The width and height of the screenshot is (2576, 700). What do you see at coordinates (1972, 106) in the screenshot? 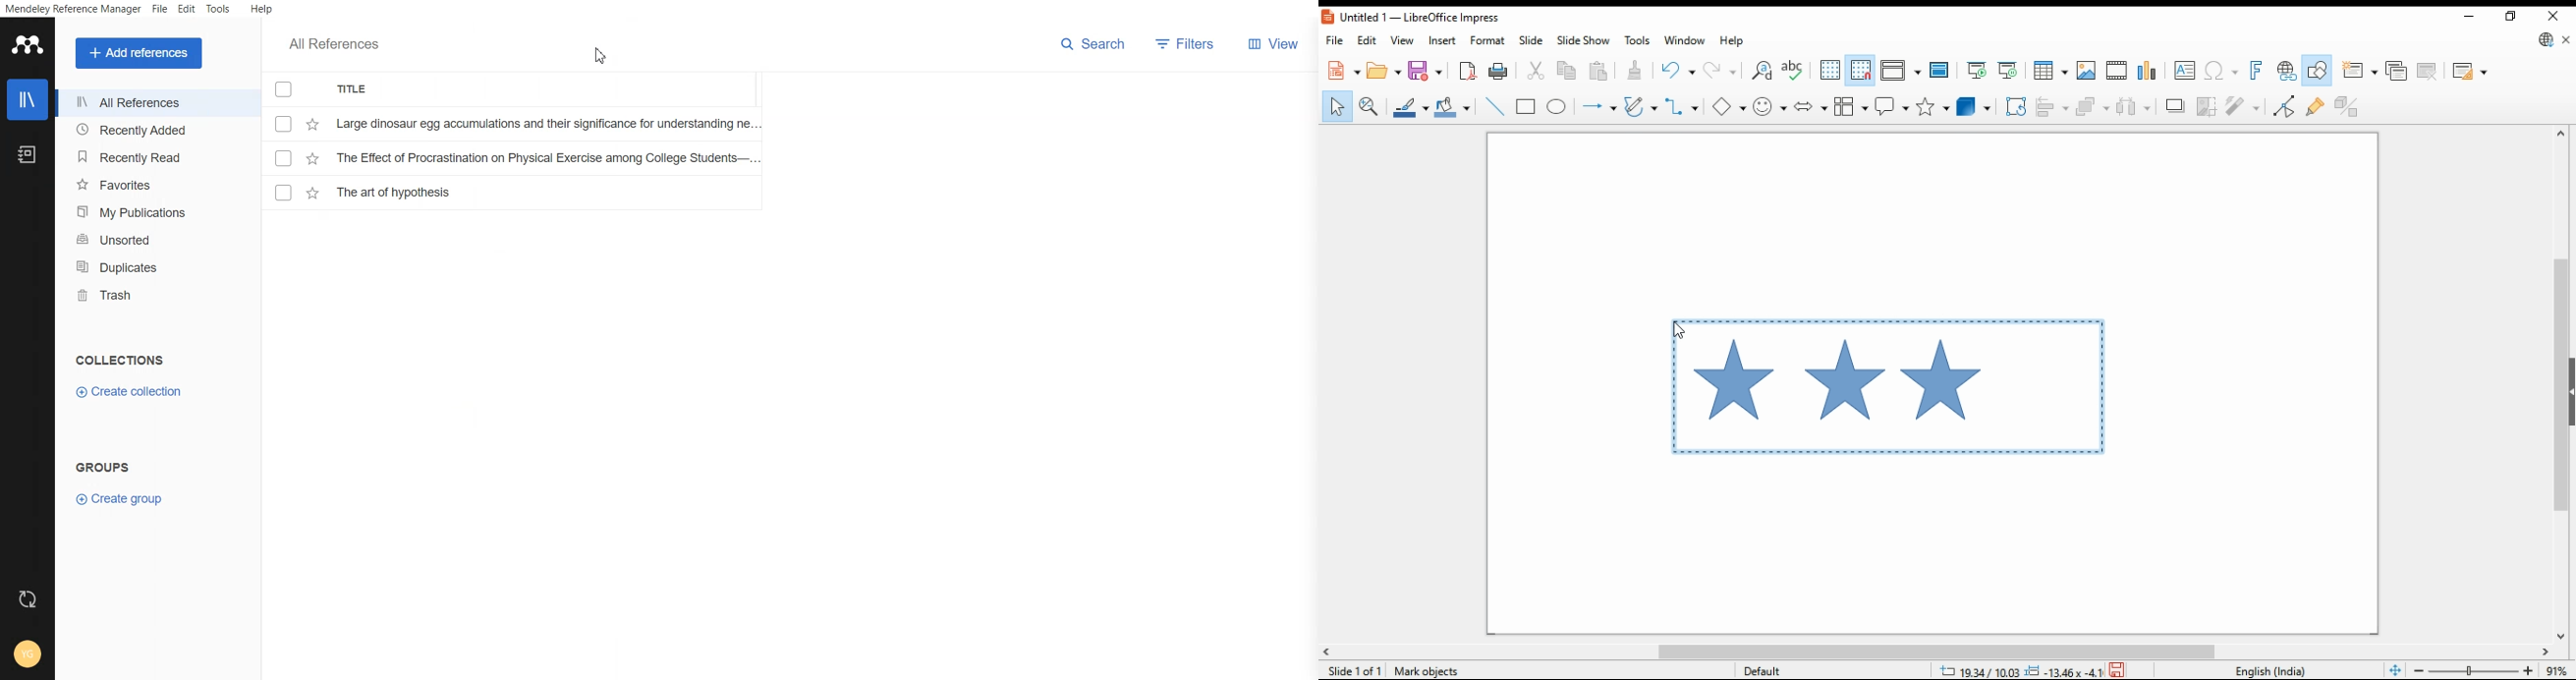
I see `3D objects` at bounding box center [1972, 106].